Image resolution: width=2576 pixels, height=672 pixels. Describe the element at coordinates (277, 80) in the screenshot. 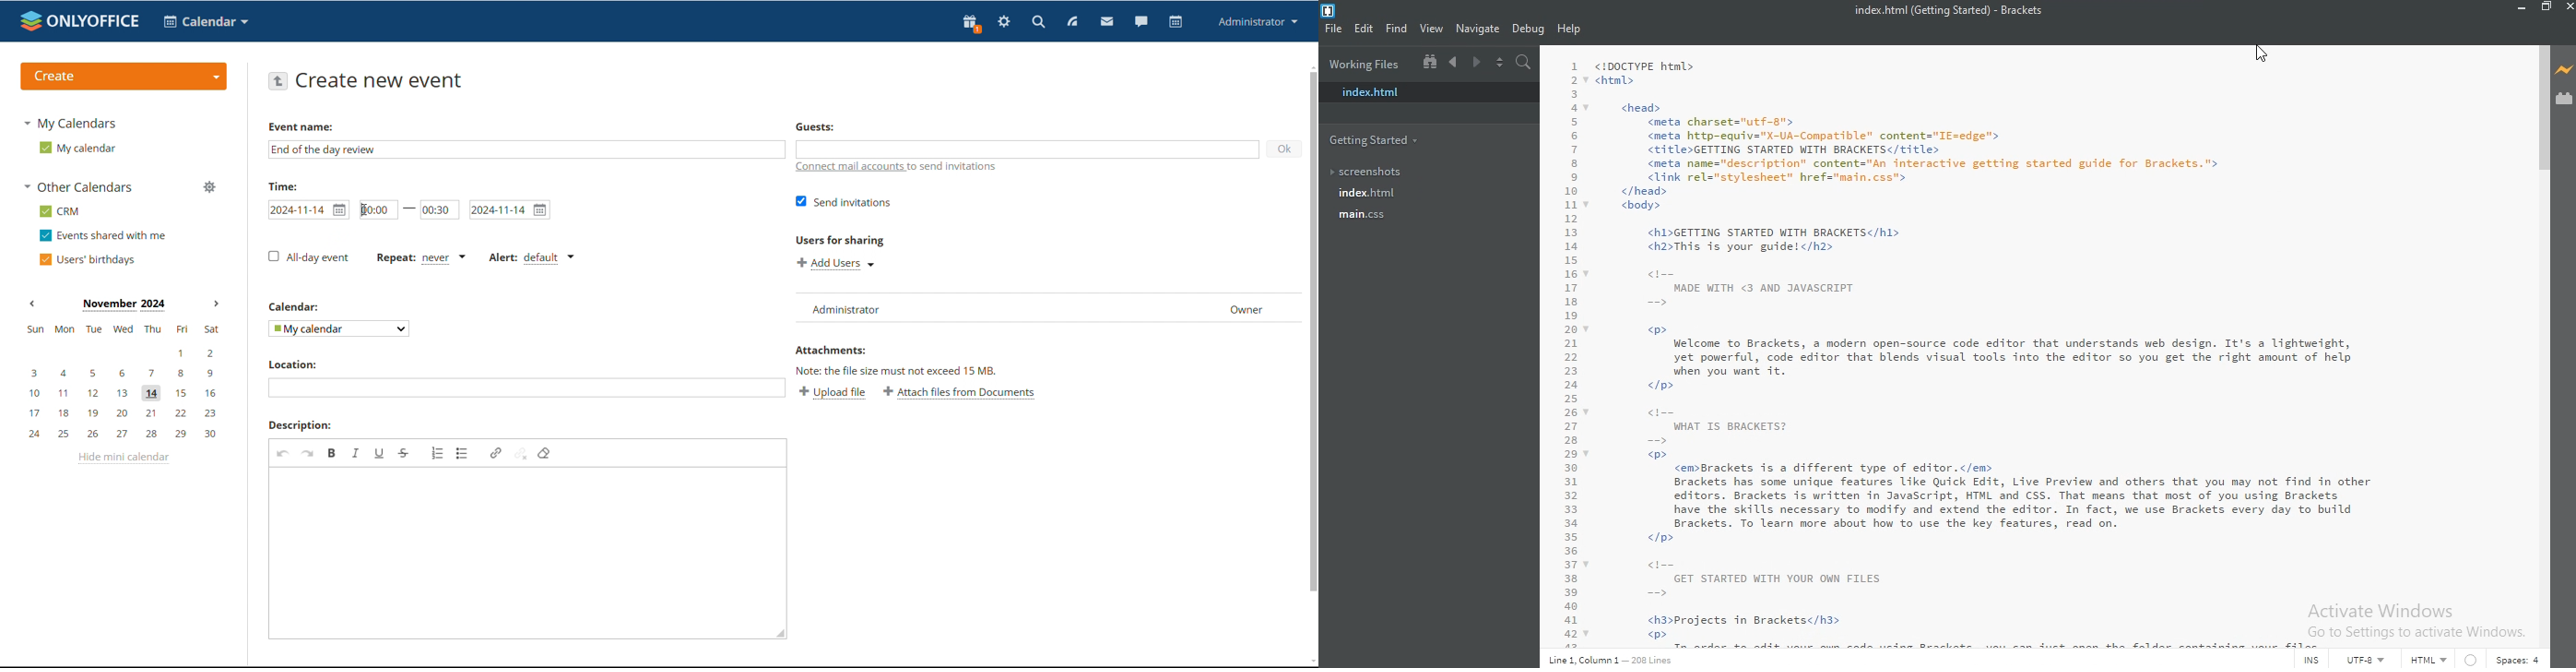

I see `go back` at that location.